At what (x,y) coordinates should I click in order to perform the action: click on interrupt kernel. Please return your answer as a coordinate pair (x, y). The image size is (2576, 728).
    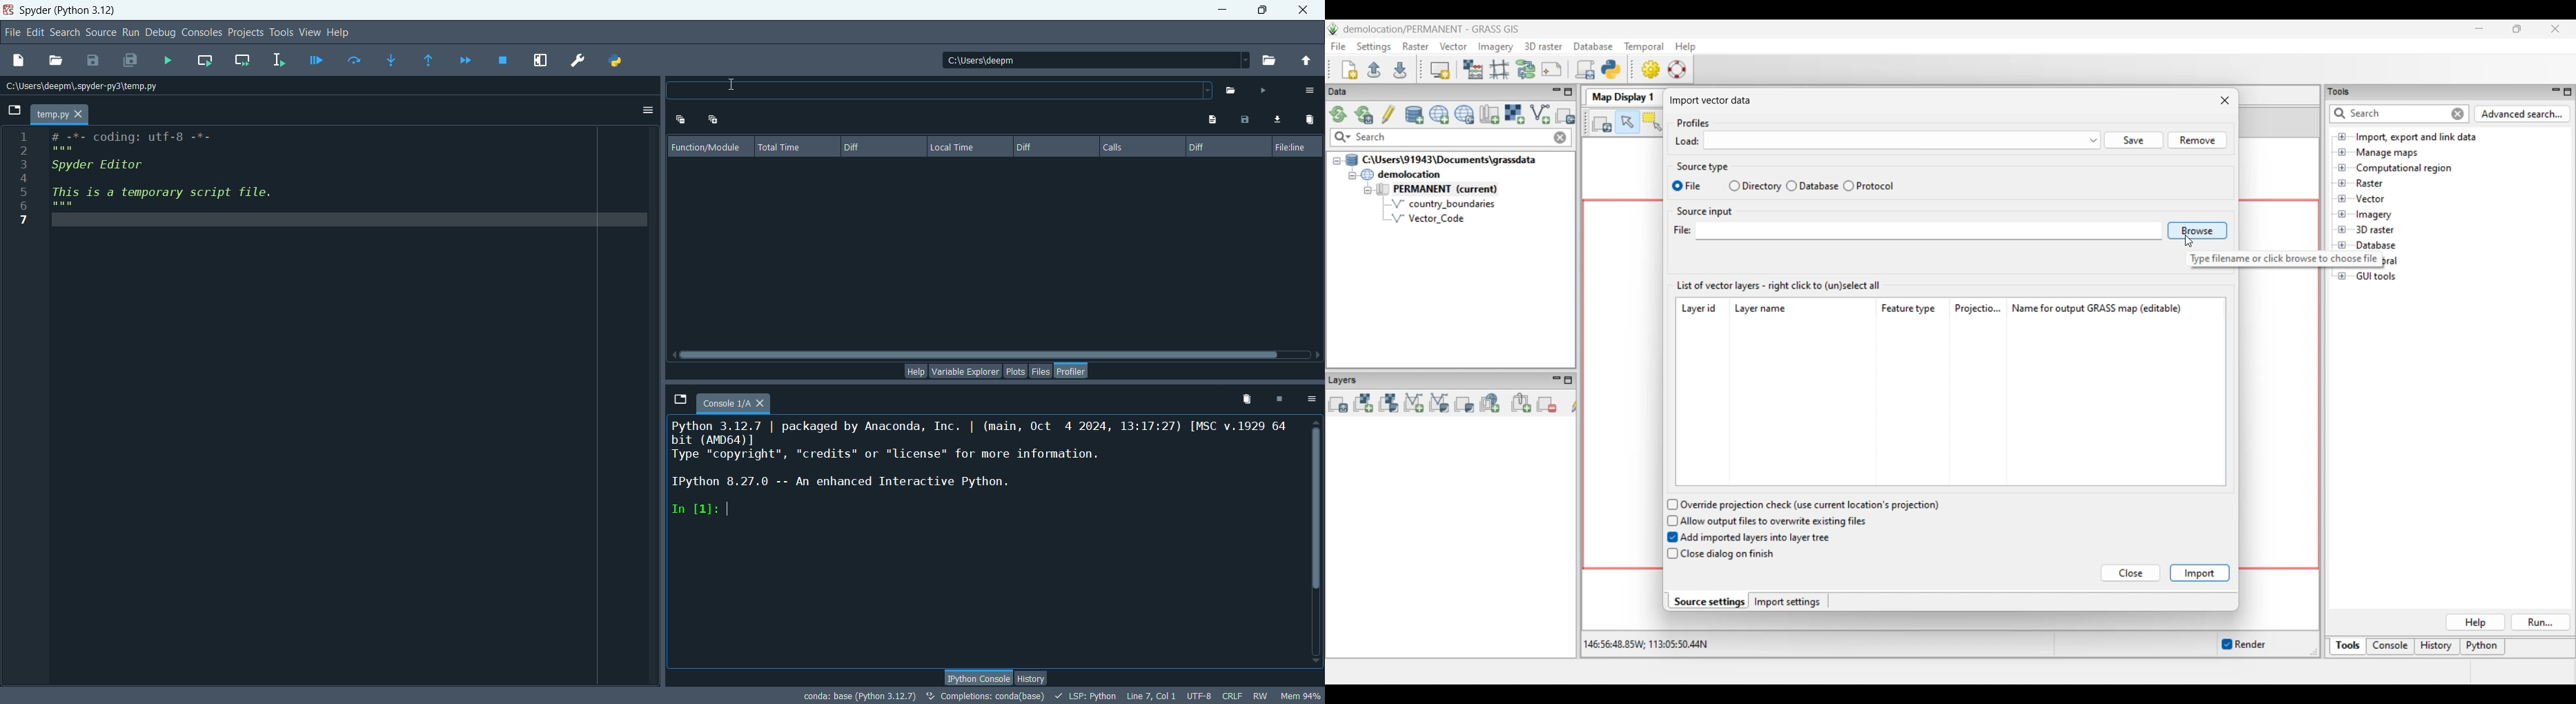
    Looking at the image, I should click on (1278, 399).